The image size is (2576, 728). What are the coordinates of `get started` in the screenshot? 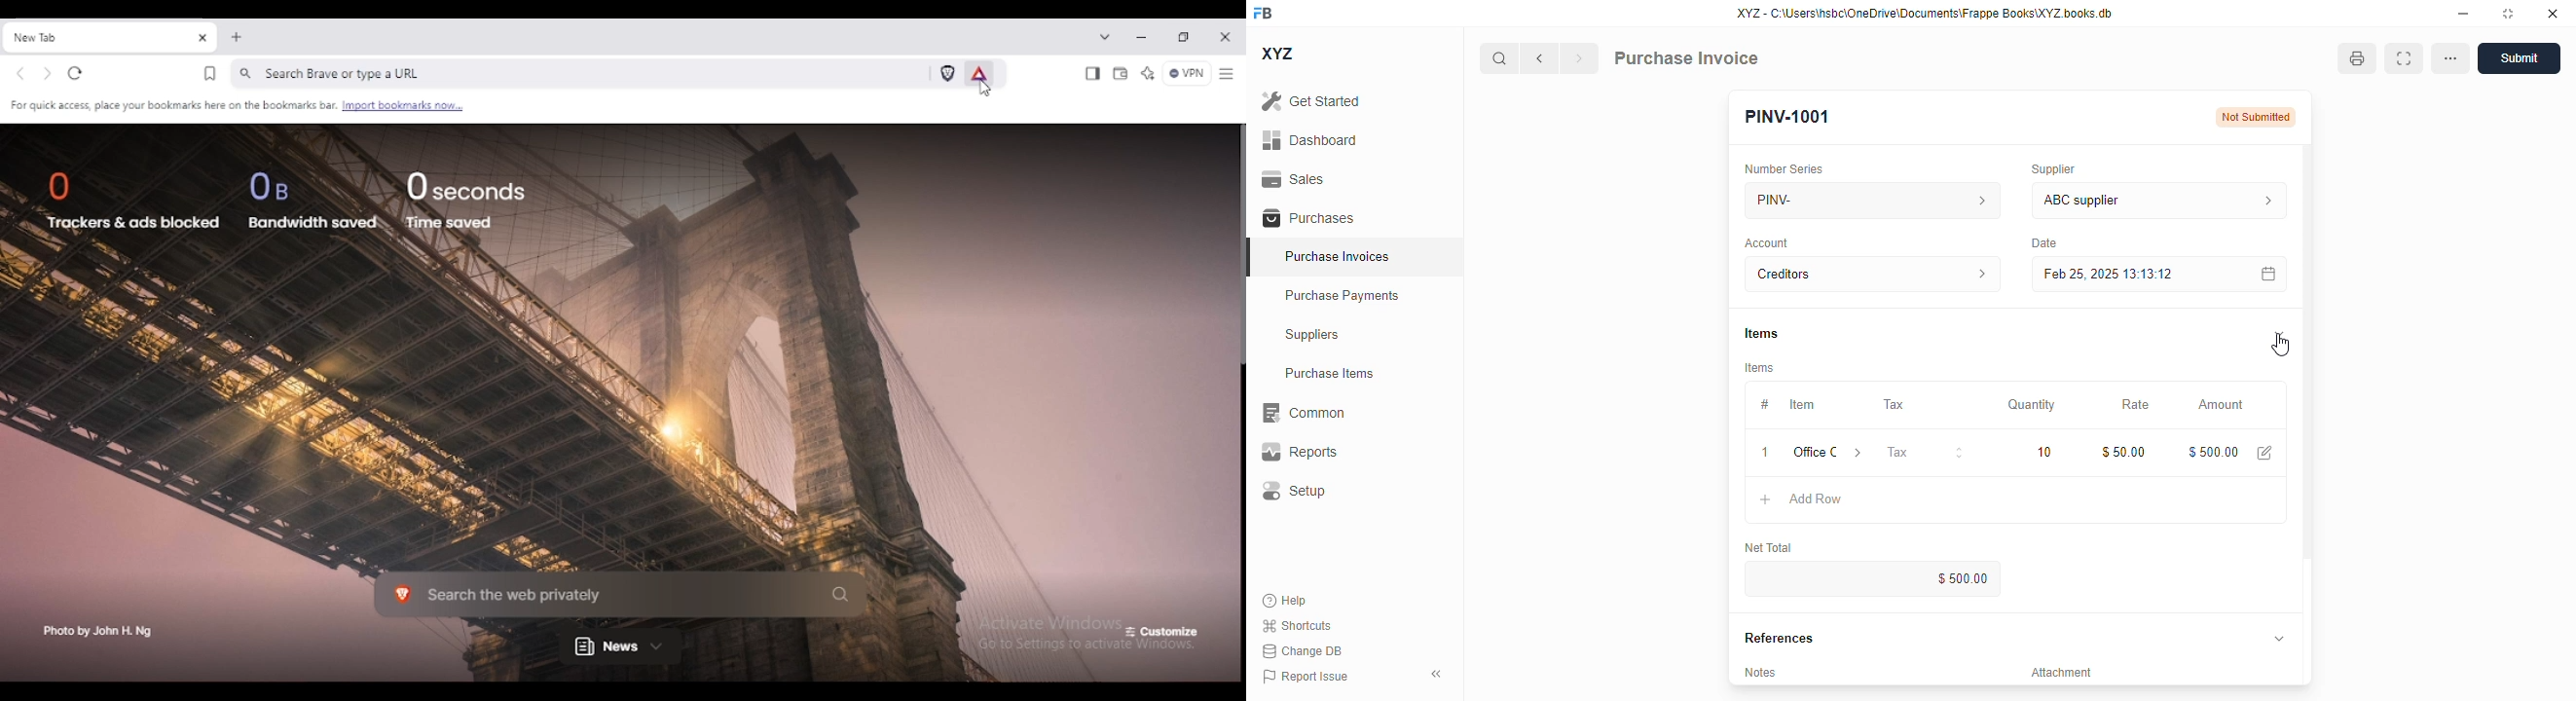 It's located at (1312, 100).